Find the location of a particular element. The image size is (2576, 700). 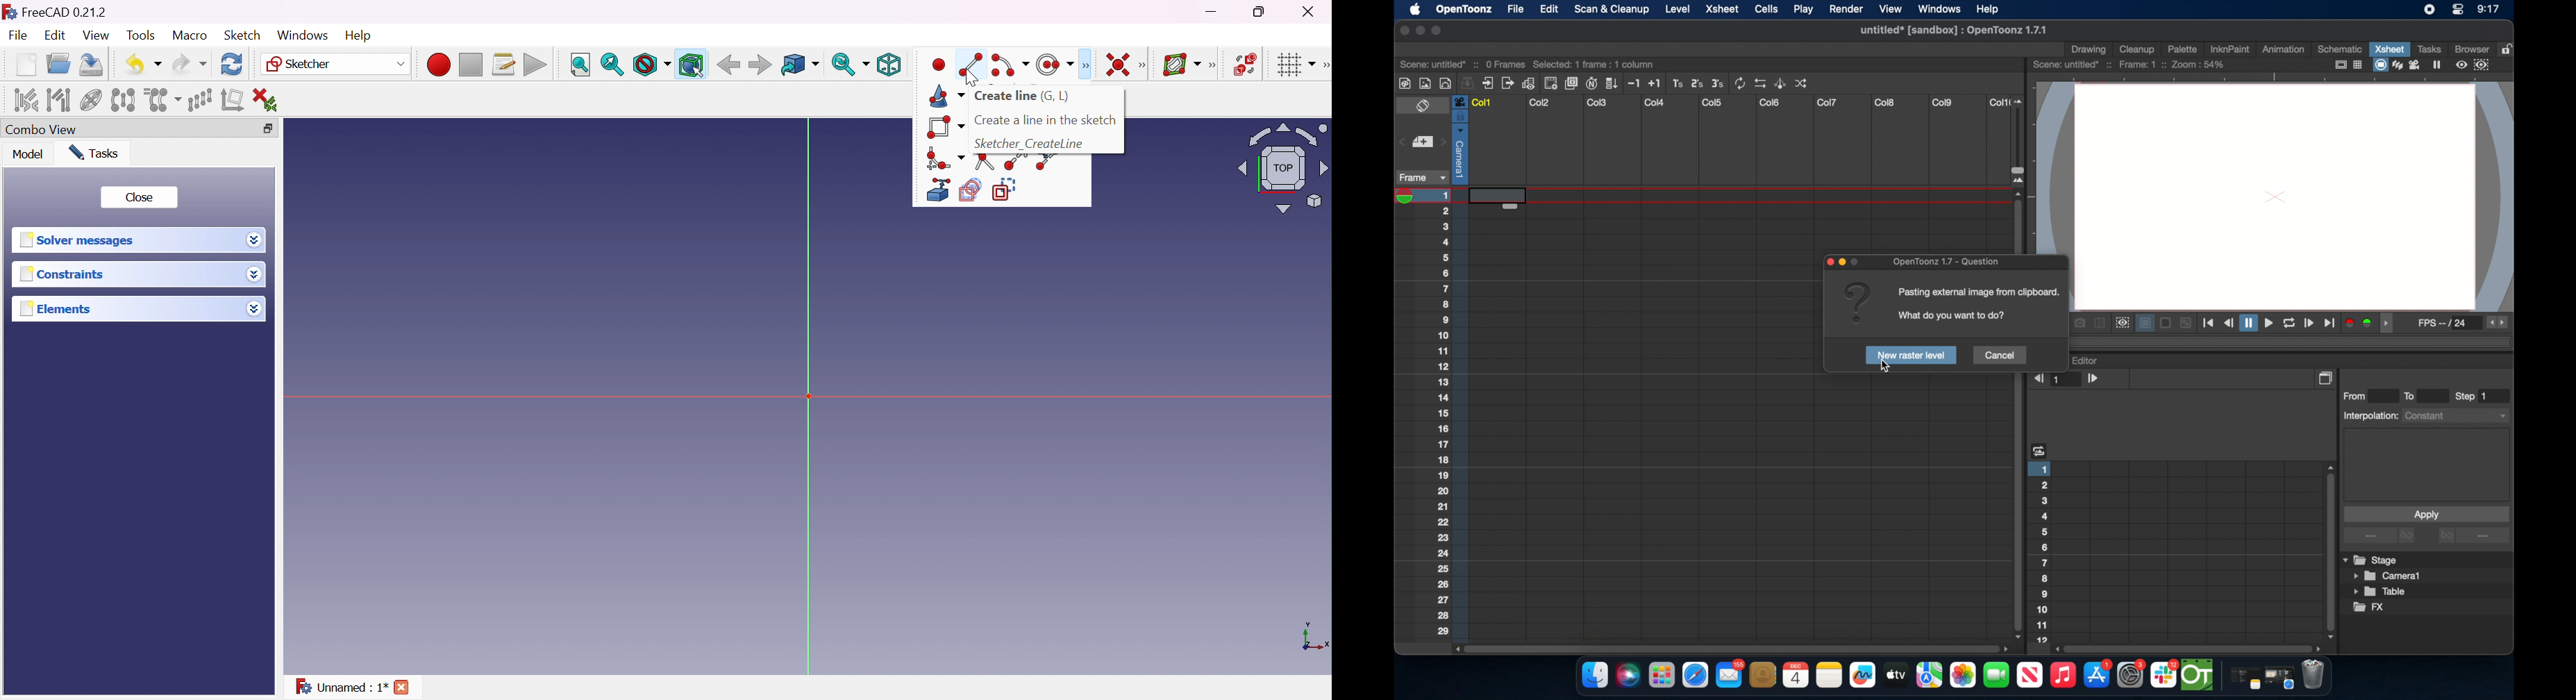

Drop down is located at coordinates (255, 240).